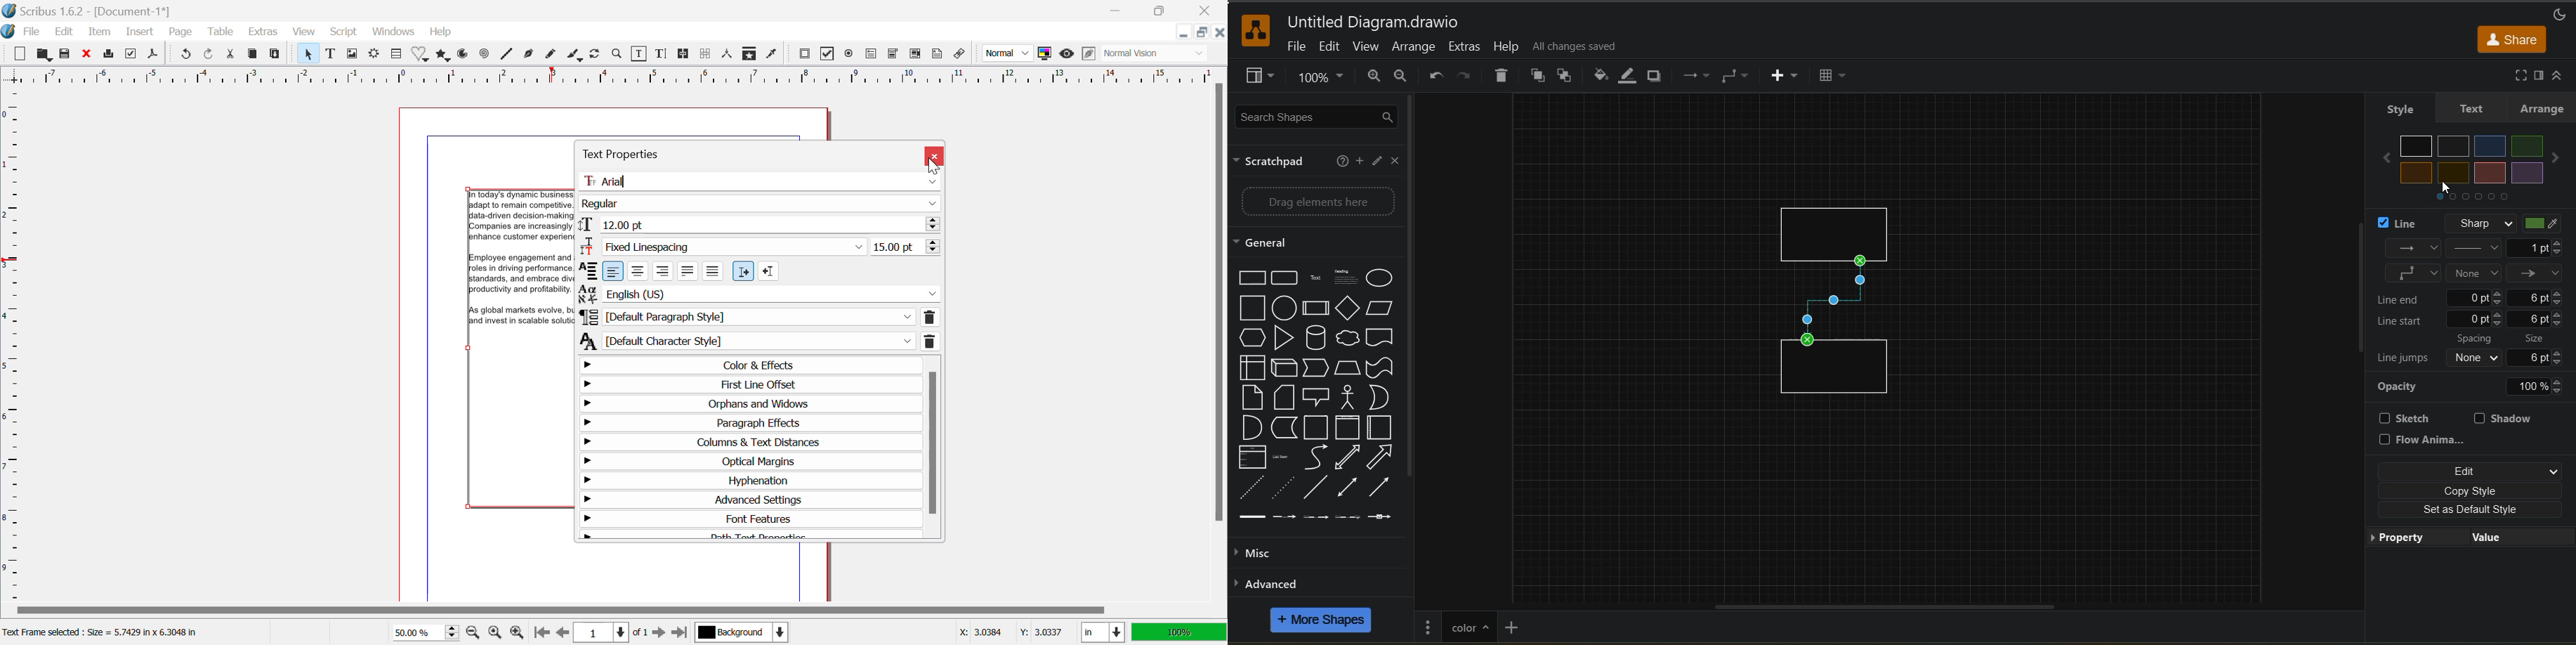 Image resolution: width=2576 pixels, height=672 pixels. Describe the element at coordinates (2469, 108) in the screenshot. I see `text` at that location.